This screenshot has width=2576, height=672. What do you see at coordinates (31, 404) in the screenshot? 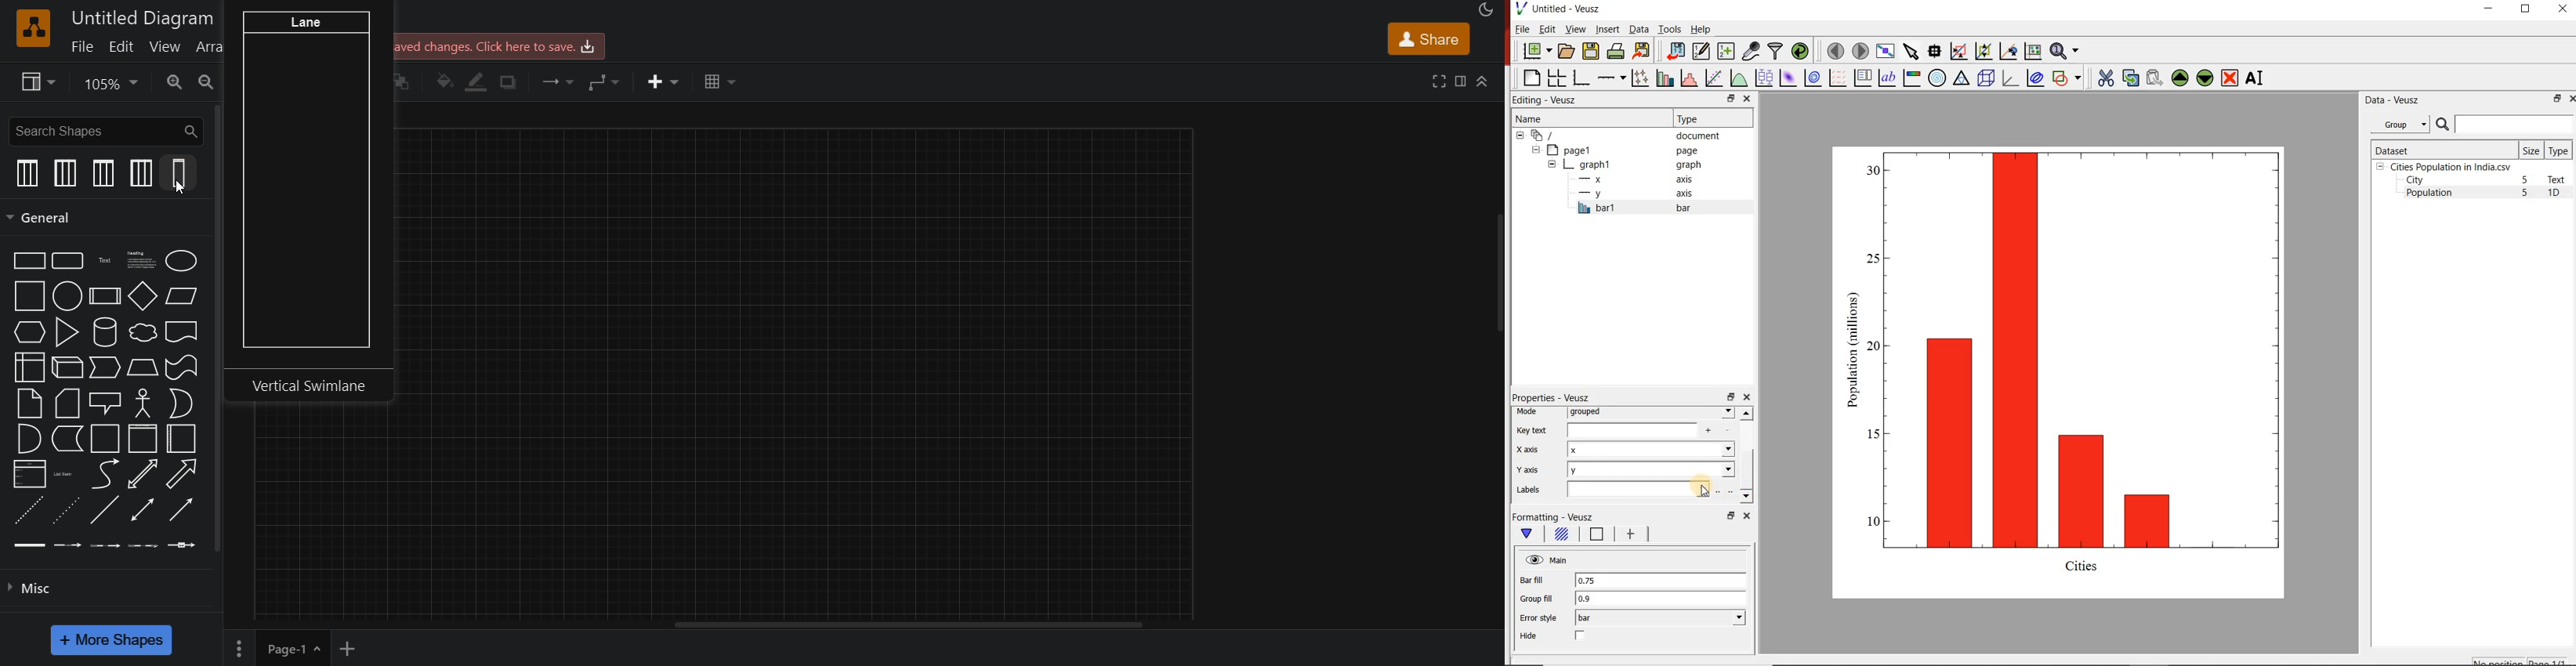
I see `note` at bounding box center [31, 404].